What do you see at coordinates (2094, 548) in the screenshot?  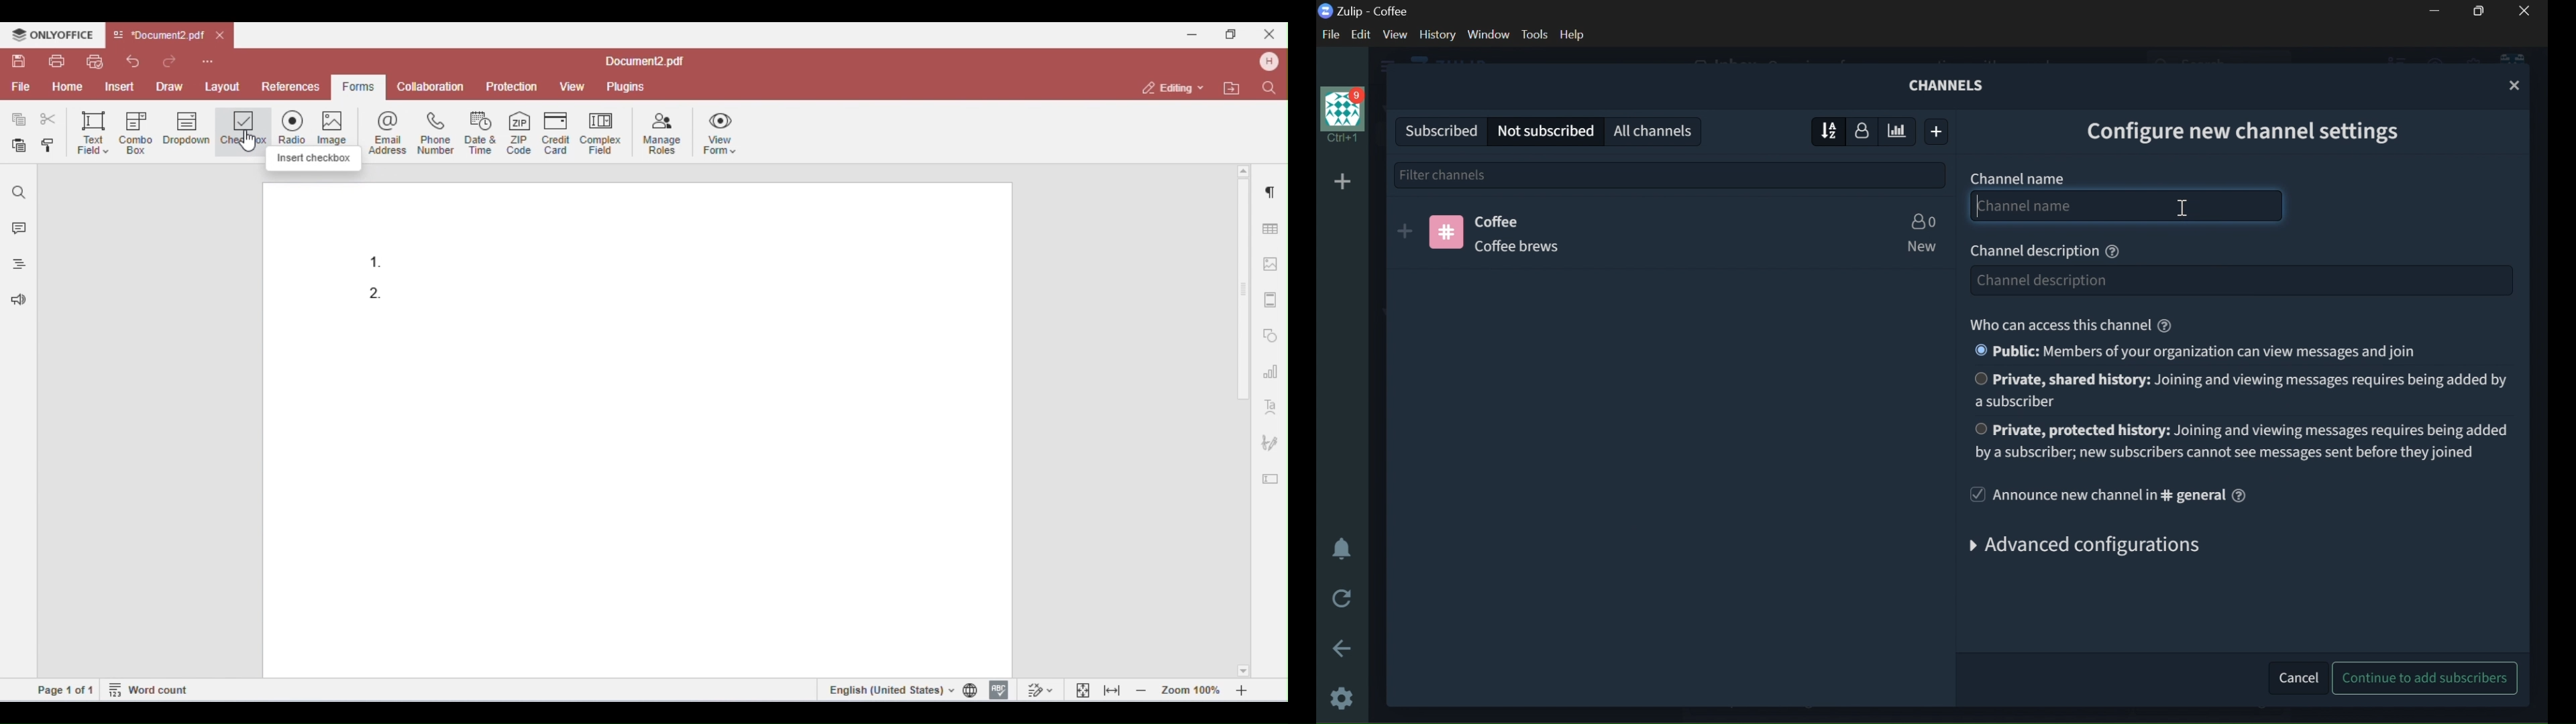 I see `ADVANCED CONFIGURATIONS` at bounding box center [2094, 548].